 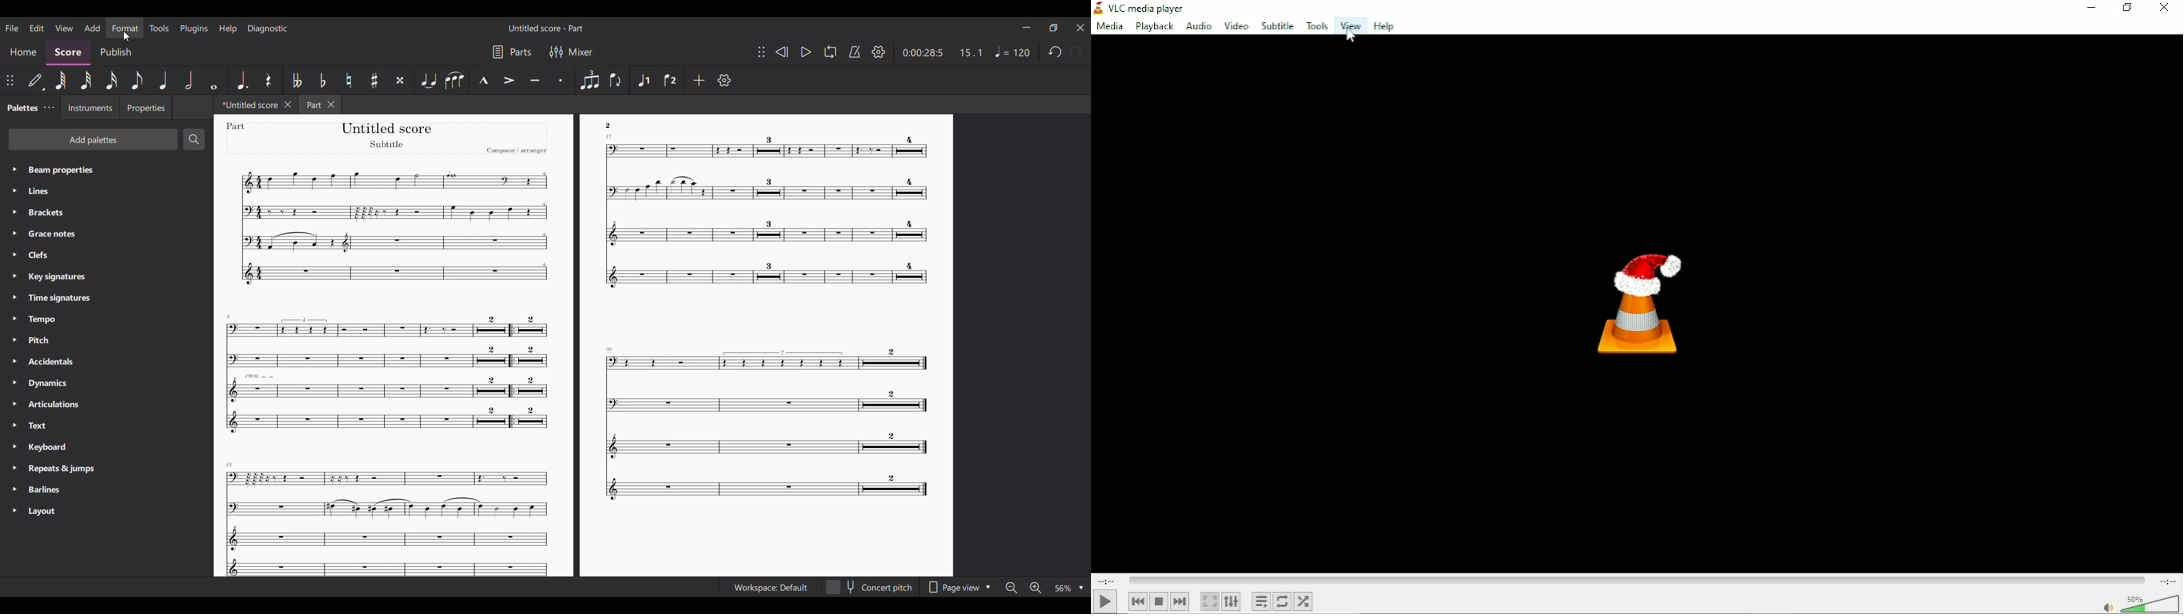 I want to click on Text, so click(x=49, y=425).